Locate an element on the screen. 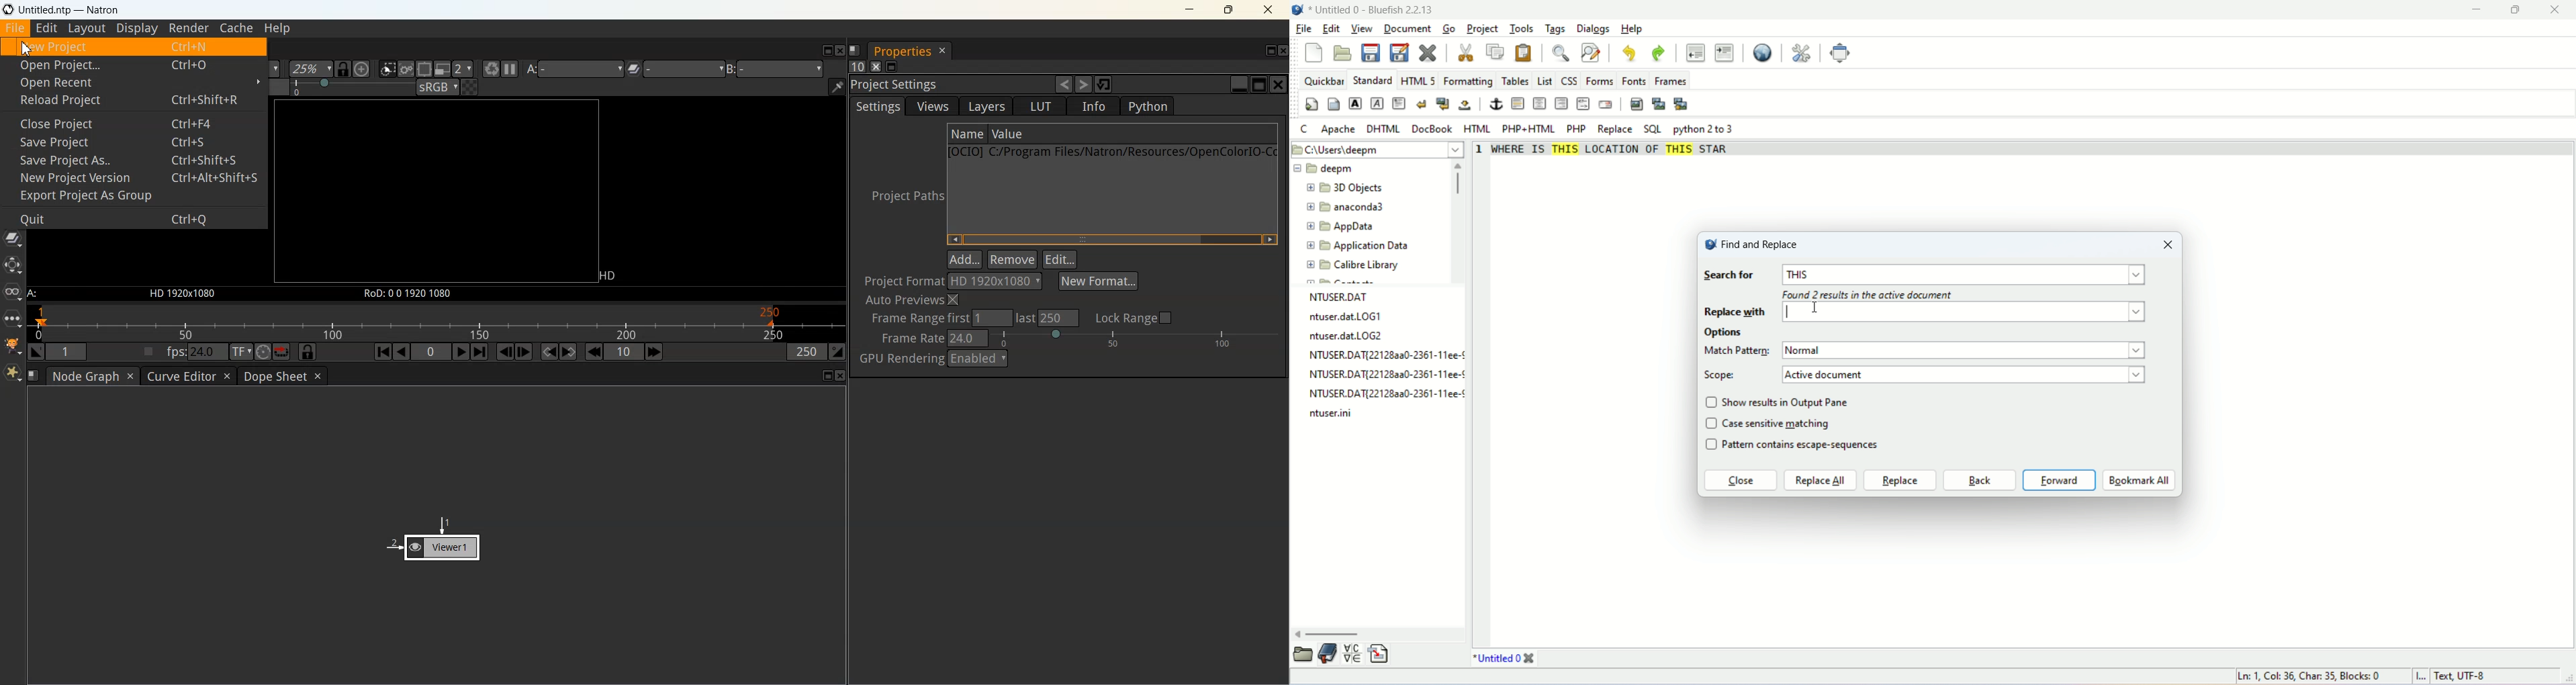 This screenshot has height=700, width=2576. ntuser.dat LOG2 is located at coordinates (1348, 336).